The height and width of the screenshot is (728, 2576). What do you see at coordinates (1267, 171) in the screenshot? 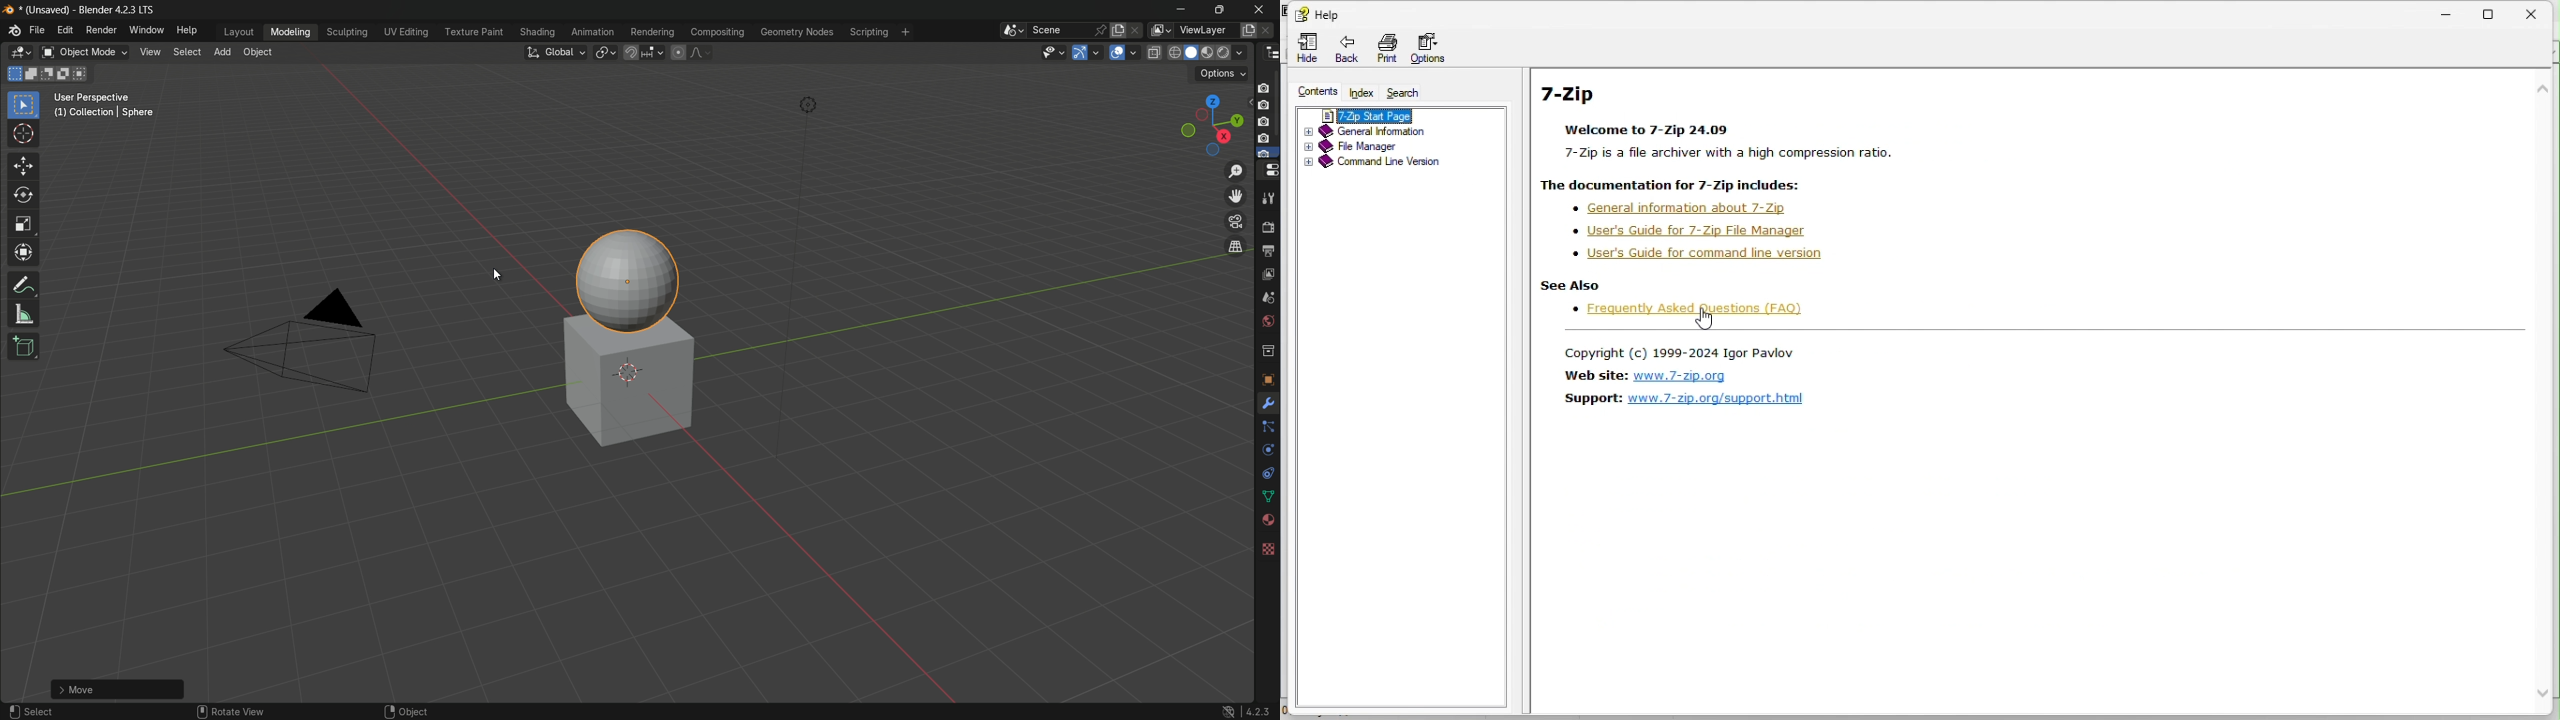
I see `properties` at bounding box center [1267, 171].